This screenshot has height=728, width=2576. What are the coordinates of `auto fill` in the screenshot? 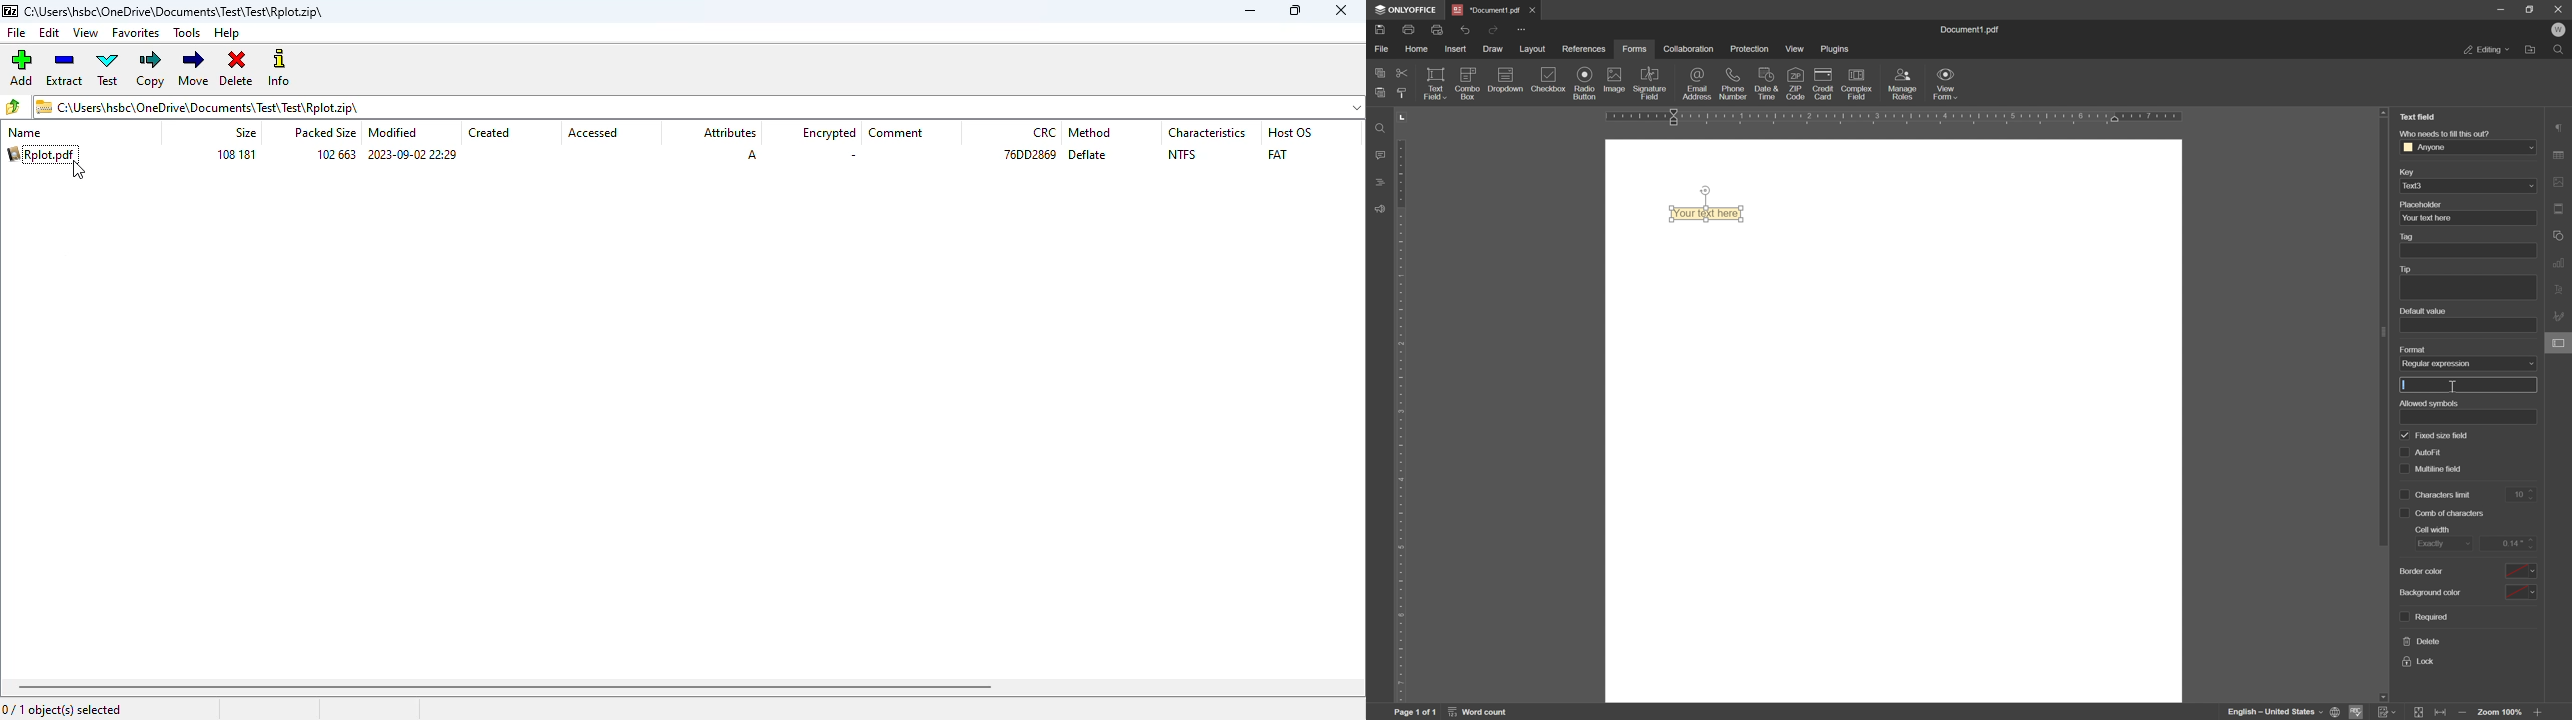 It's located at (2445, 433).